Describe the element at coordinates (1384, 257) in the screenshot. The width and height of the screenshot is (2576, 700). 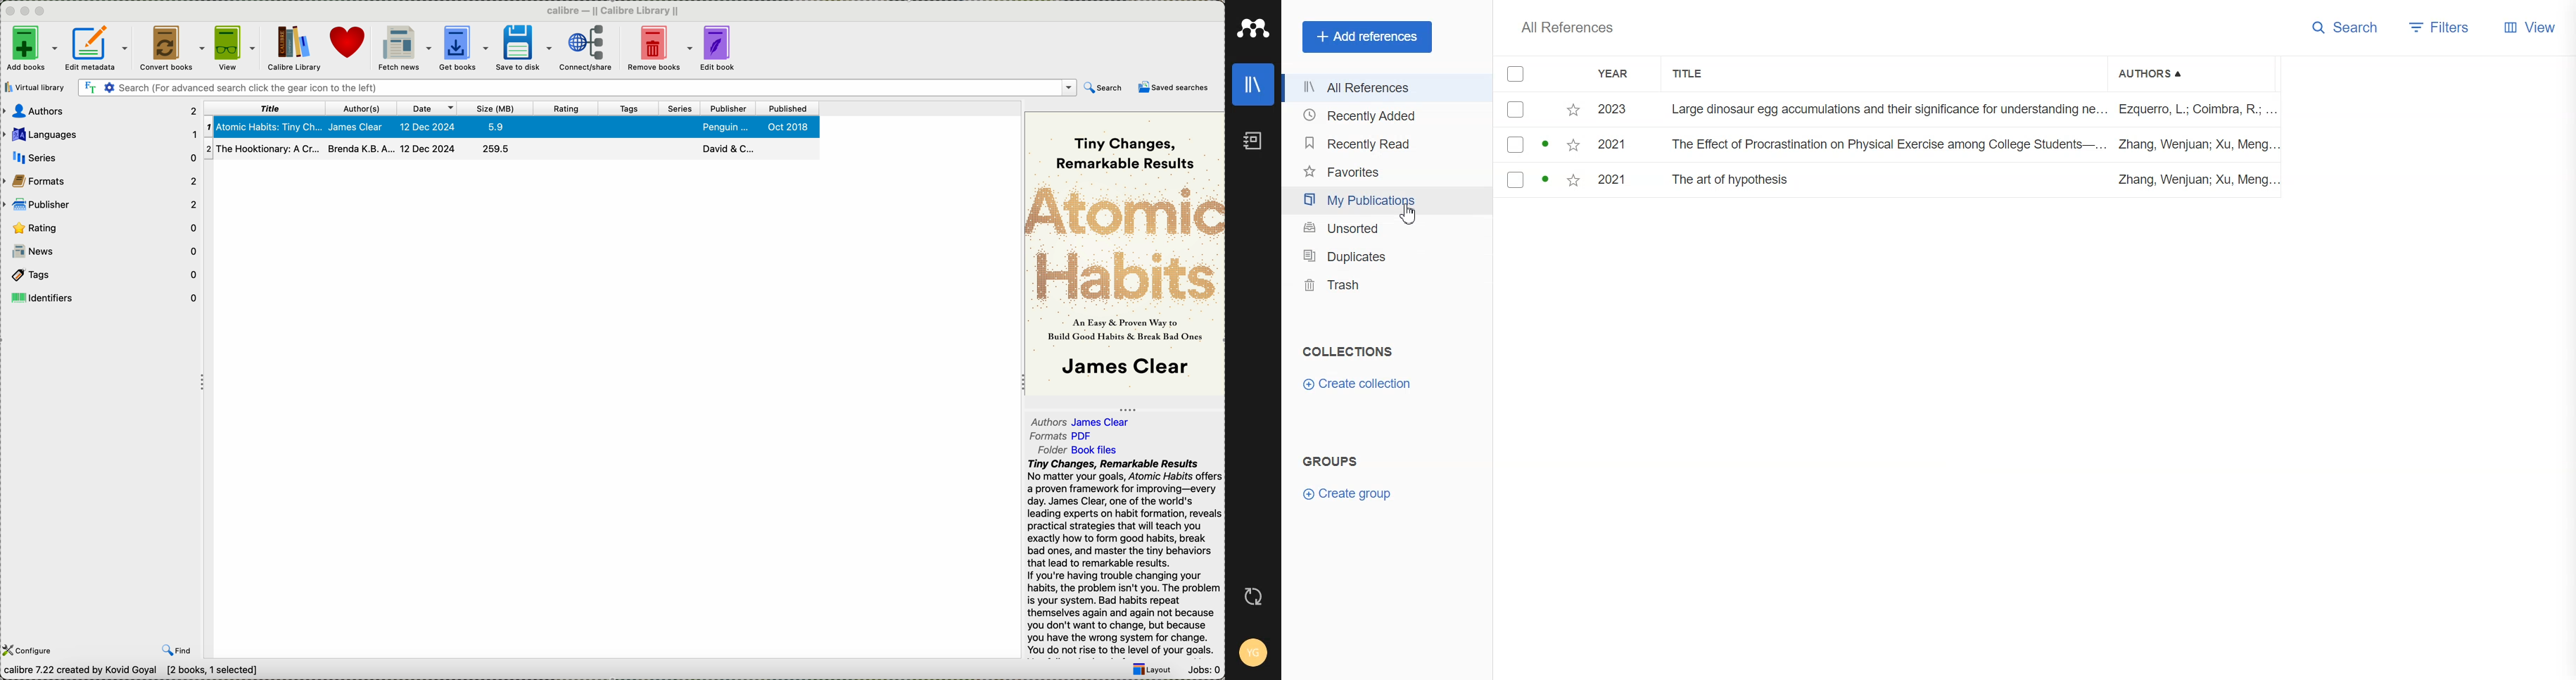
I see `Duplicates` at that location.